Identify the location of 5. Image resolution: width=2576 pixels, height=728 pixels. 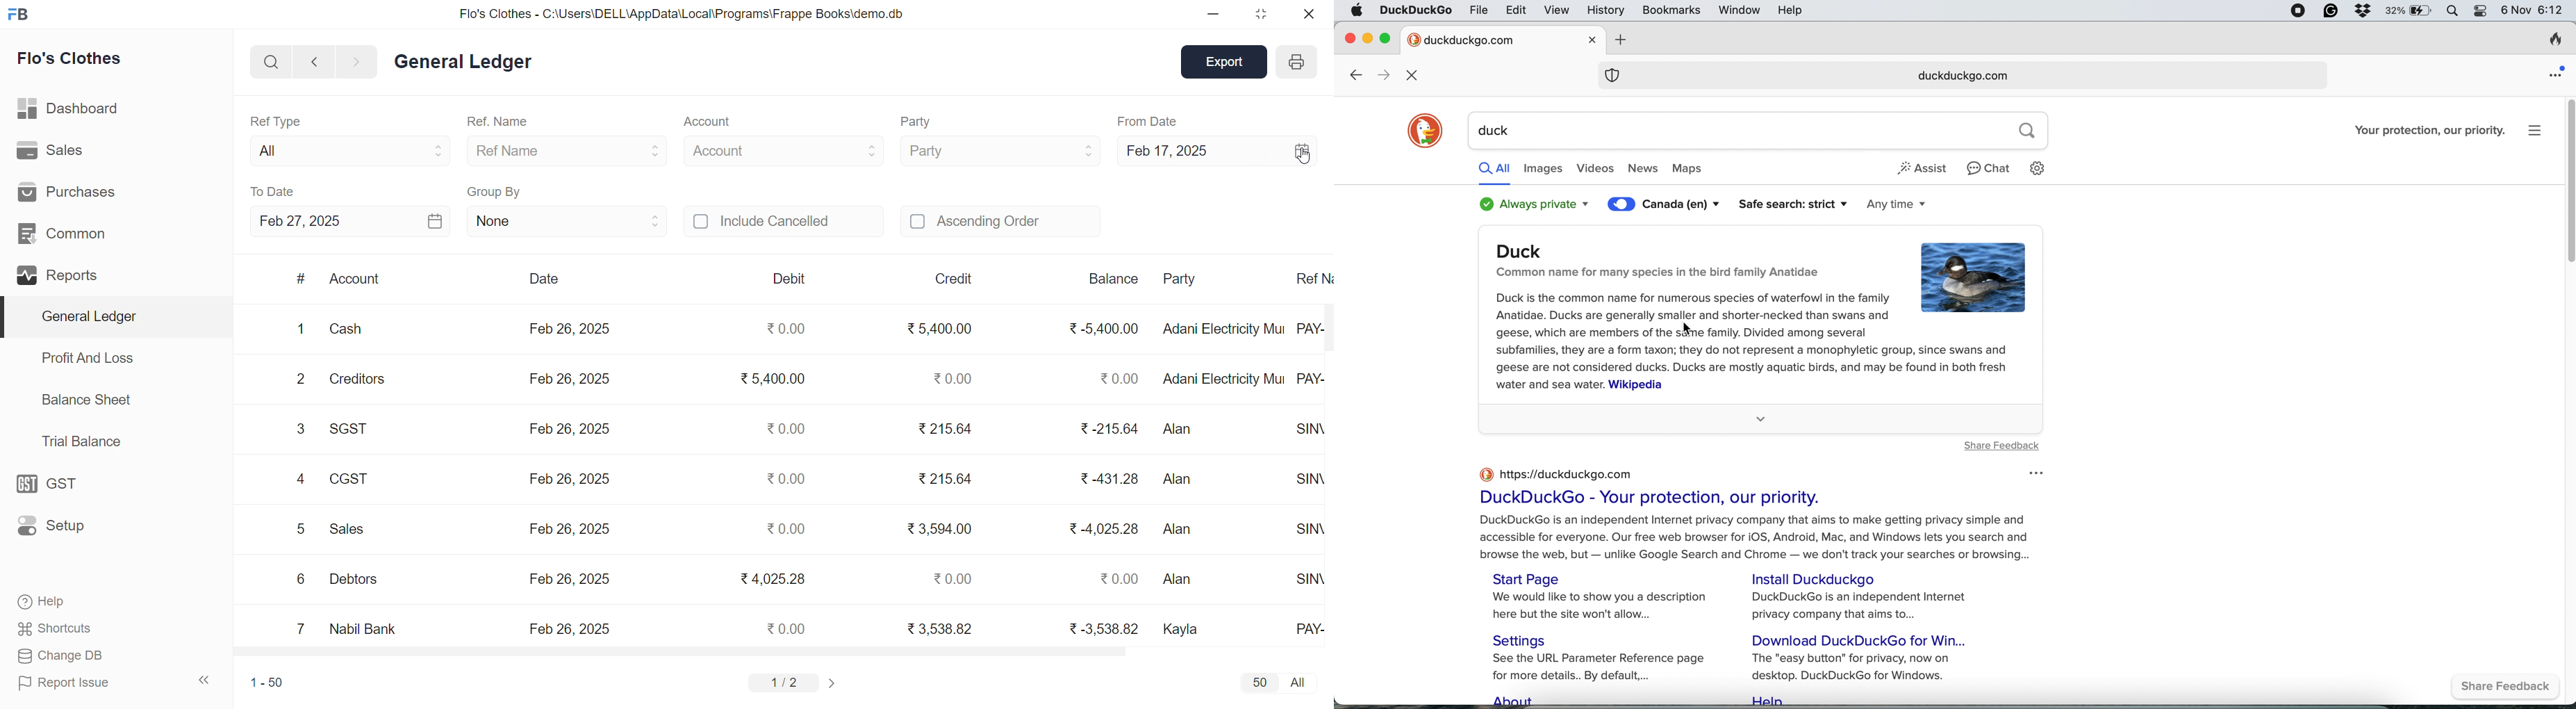
(299, 529).